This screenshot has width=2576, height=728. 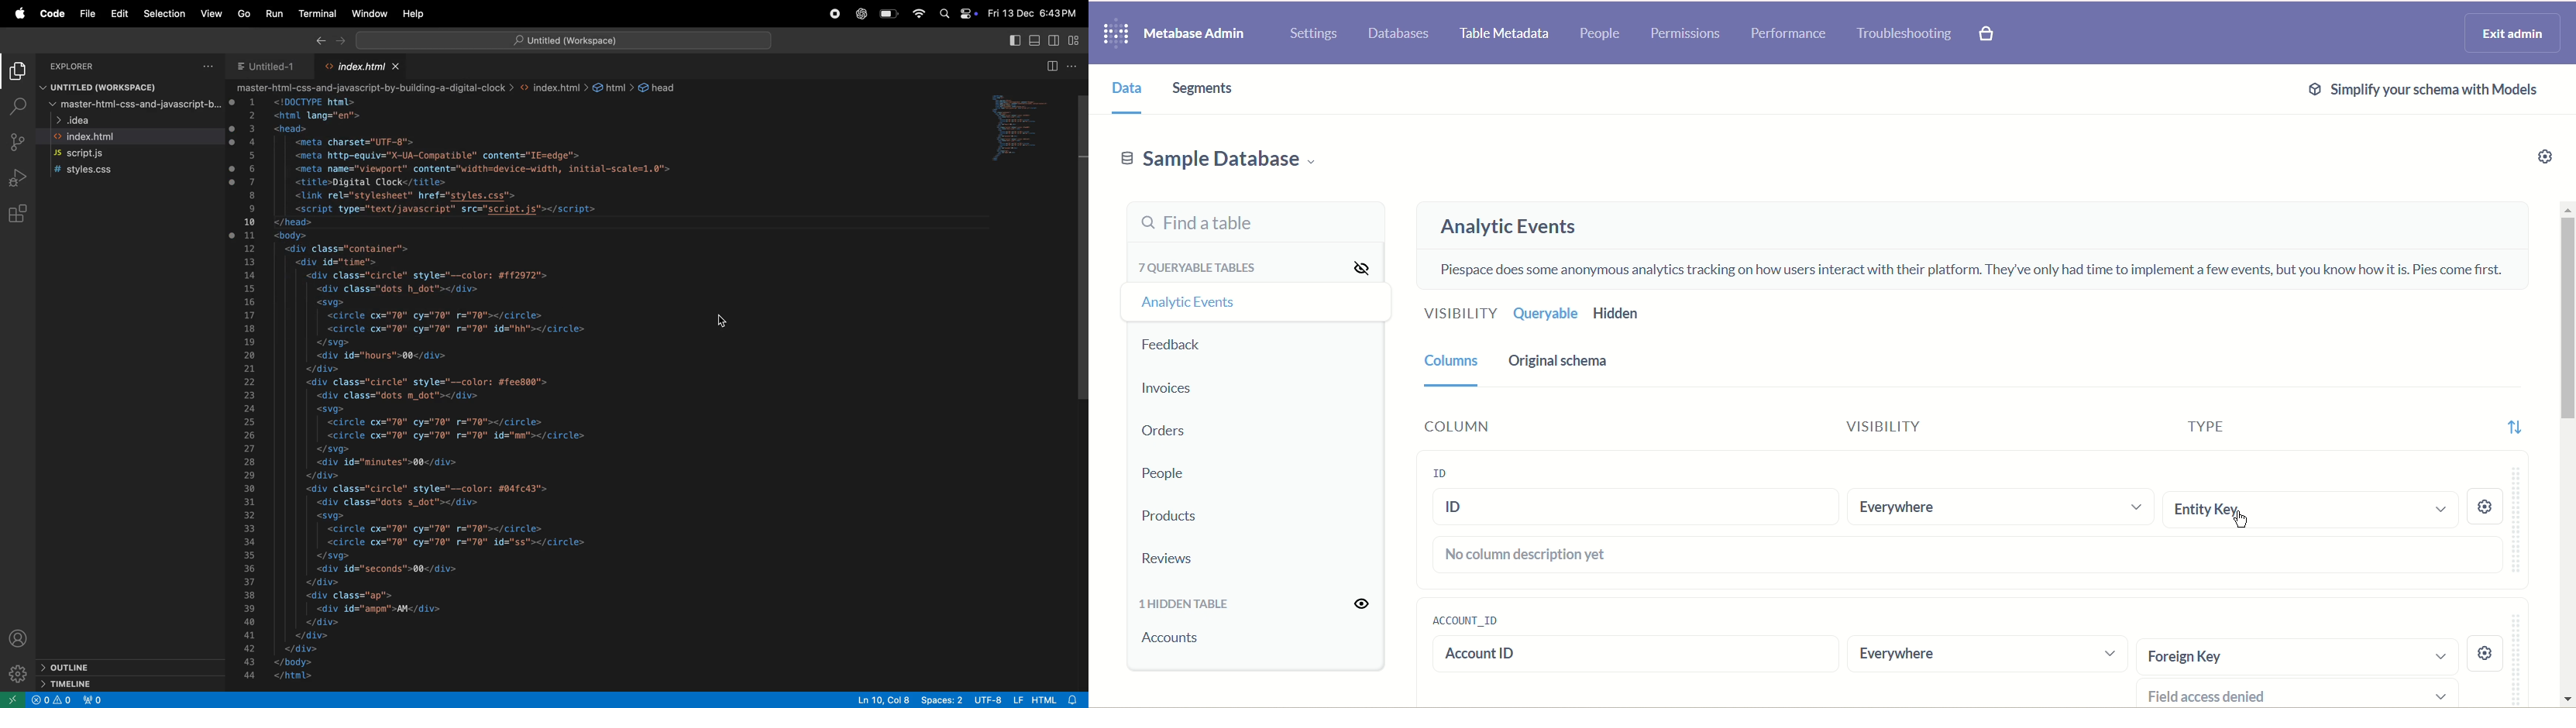 What do you see at coordinates (362, 68) in the screenshot?
I see `index.html tab` at bounding box center [362, 68].